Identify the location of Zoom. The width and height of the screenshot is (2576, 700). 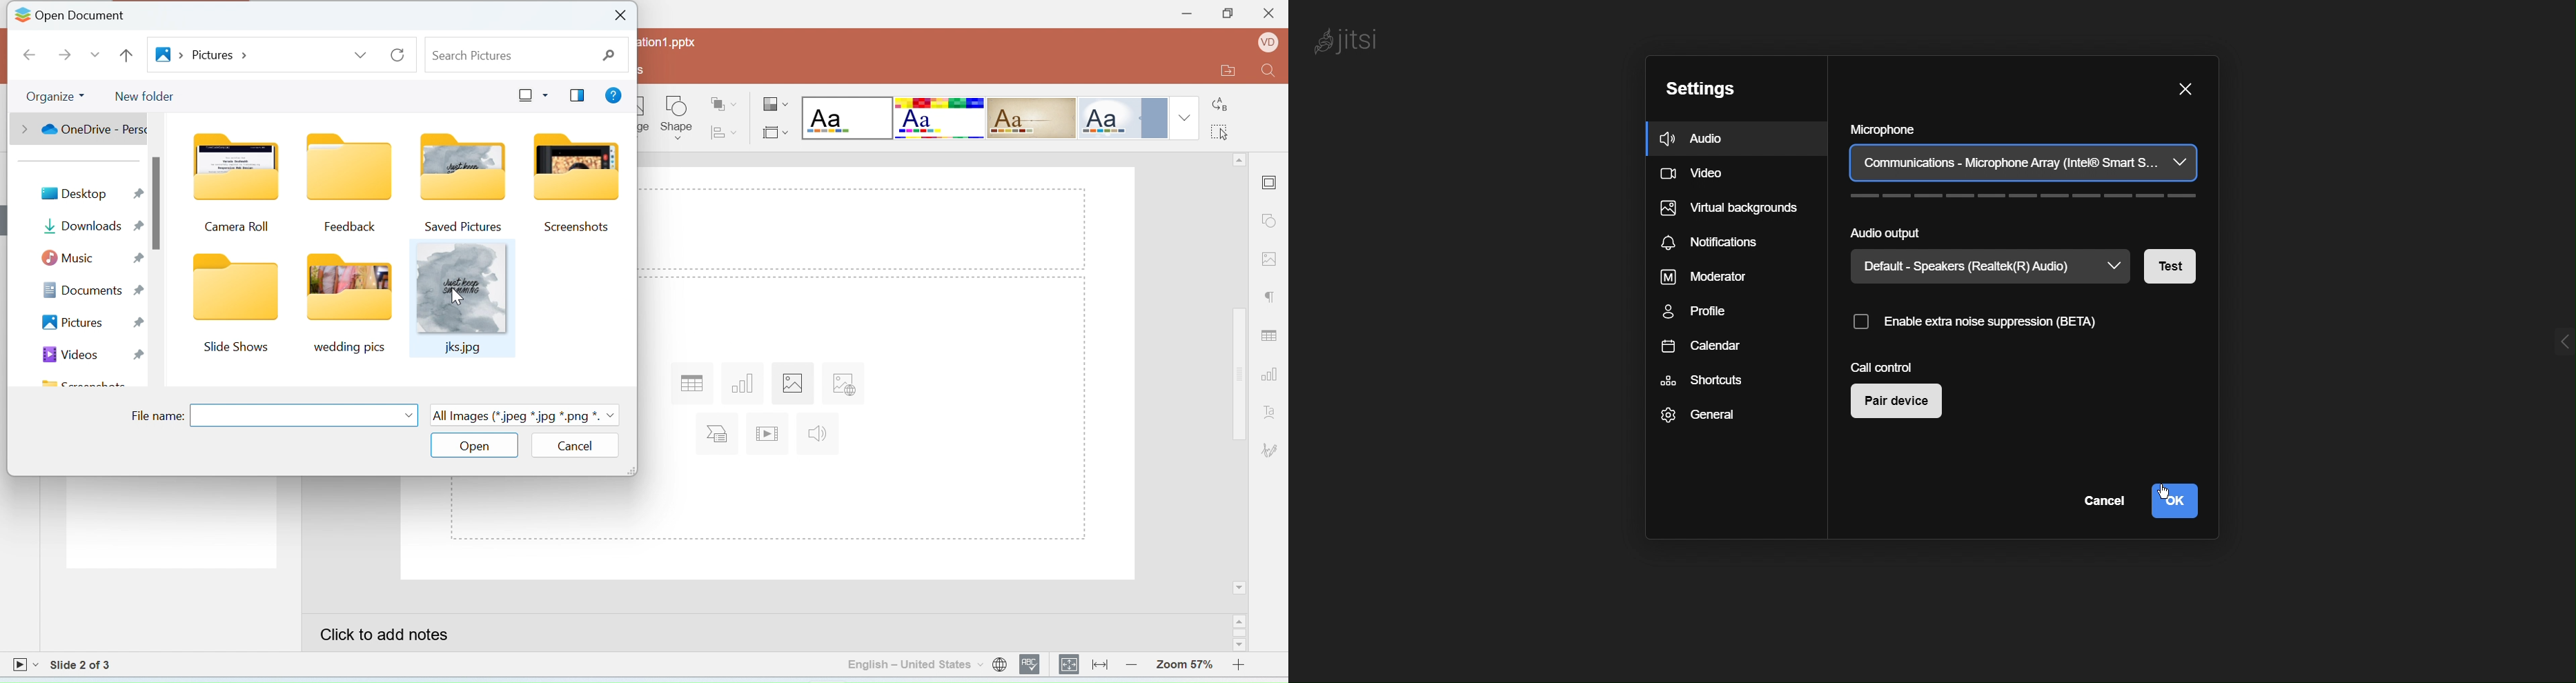
(1184, 662).